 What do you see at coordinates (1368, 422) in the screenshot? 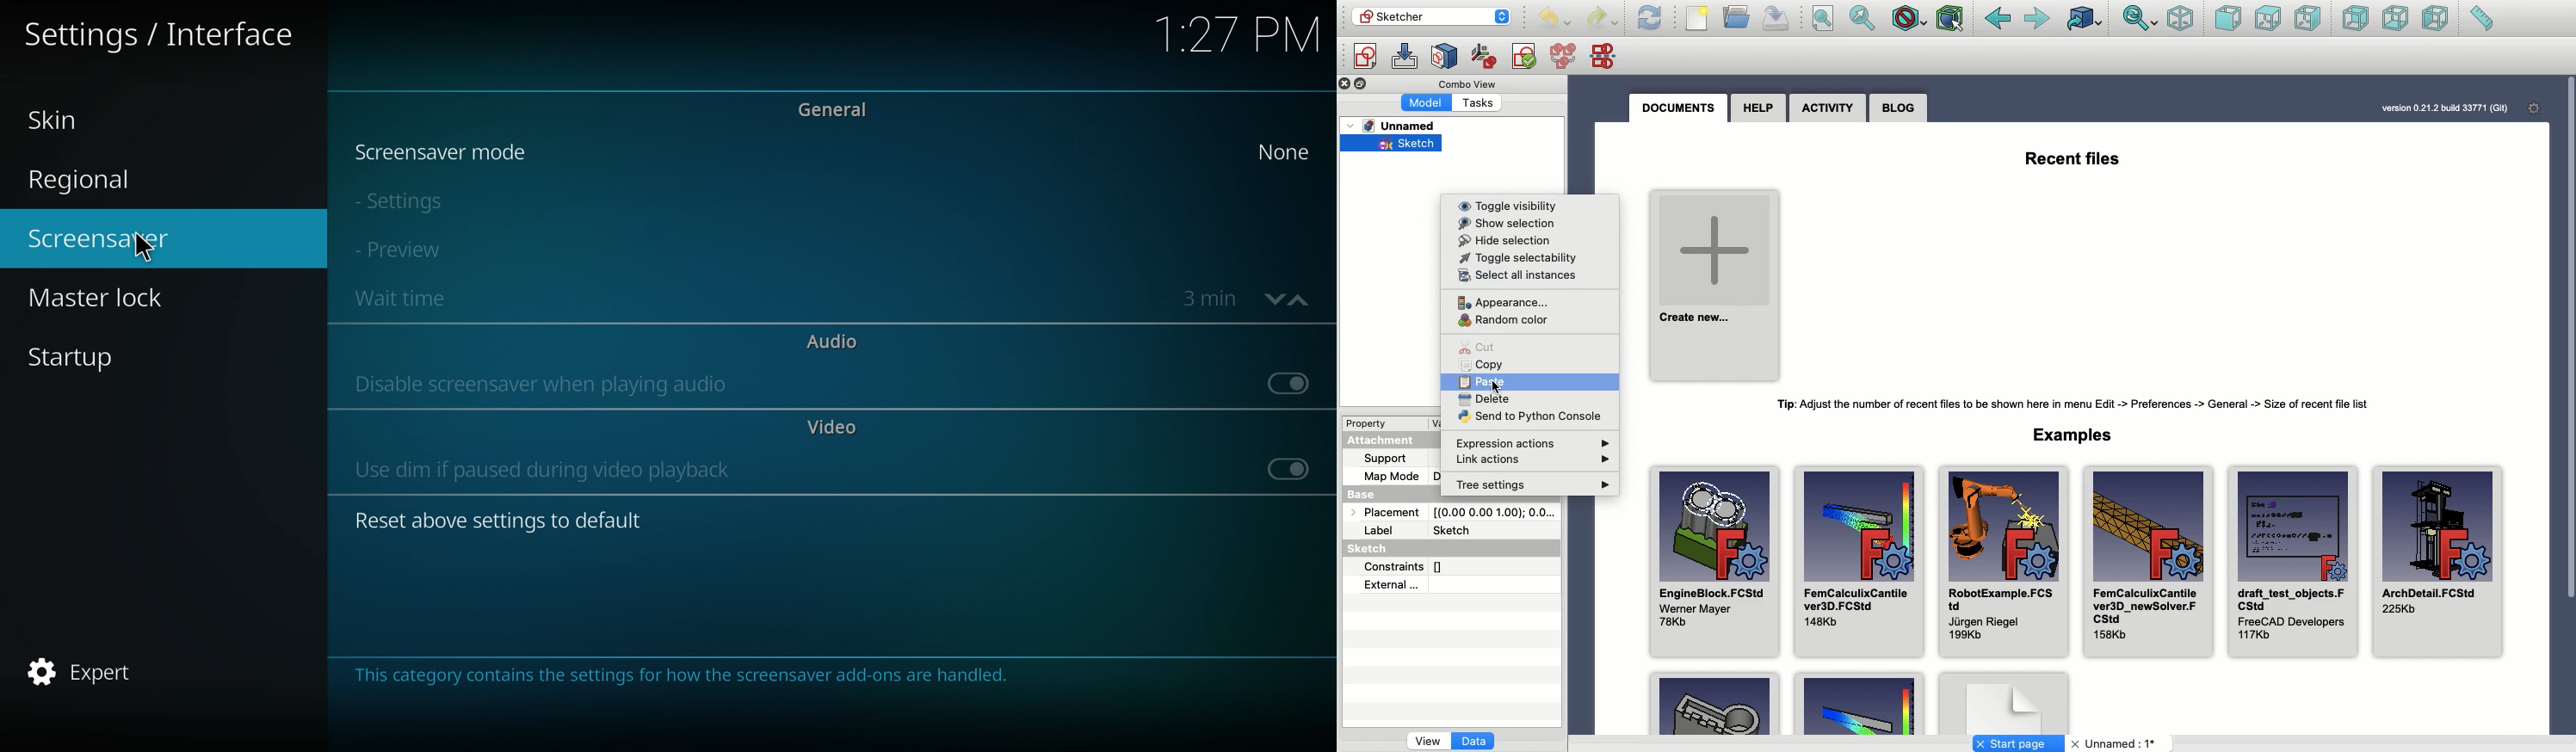
I see `Property` at bounding box center [1368, 422].